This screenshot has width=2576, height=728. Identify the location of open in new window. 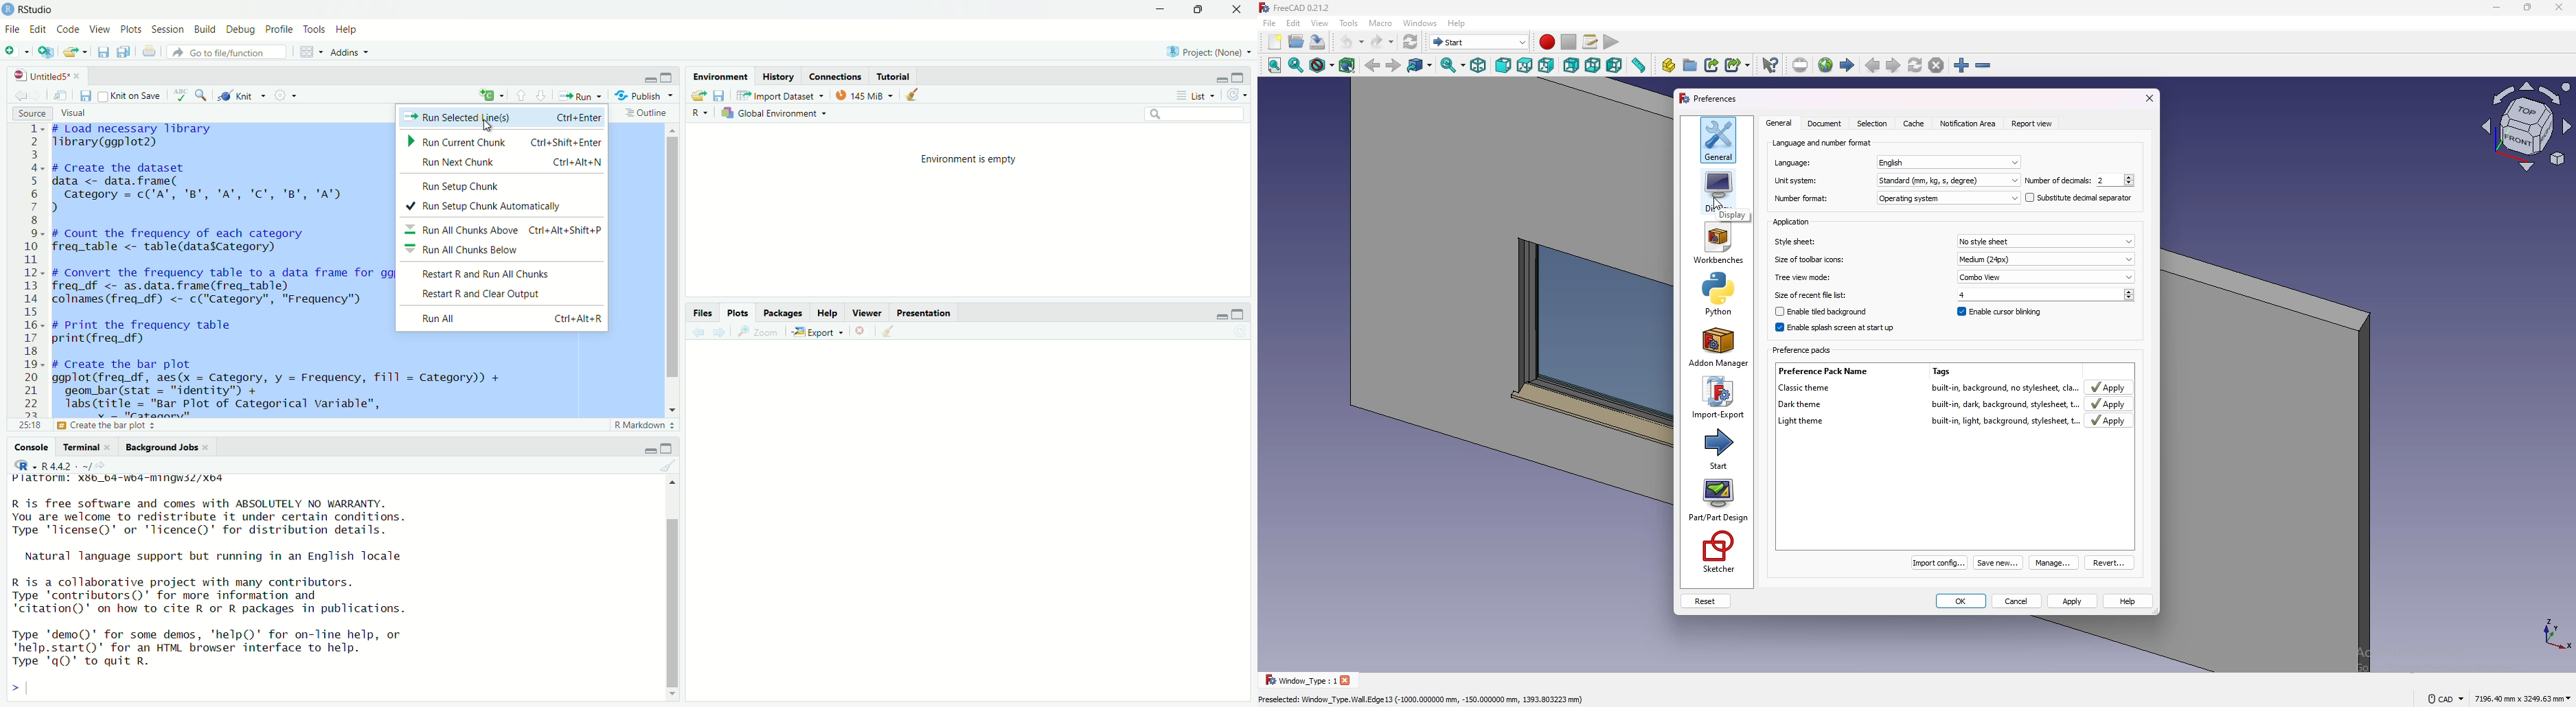
(60, 96).